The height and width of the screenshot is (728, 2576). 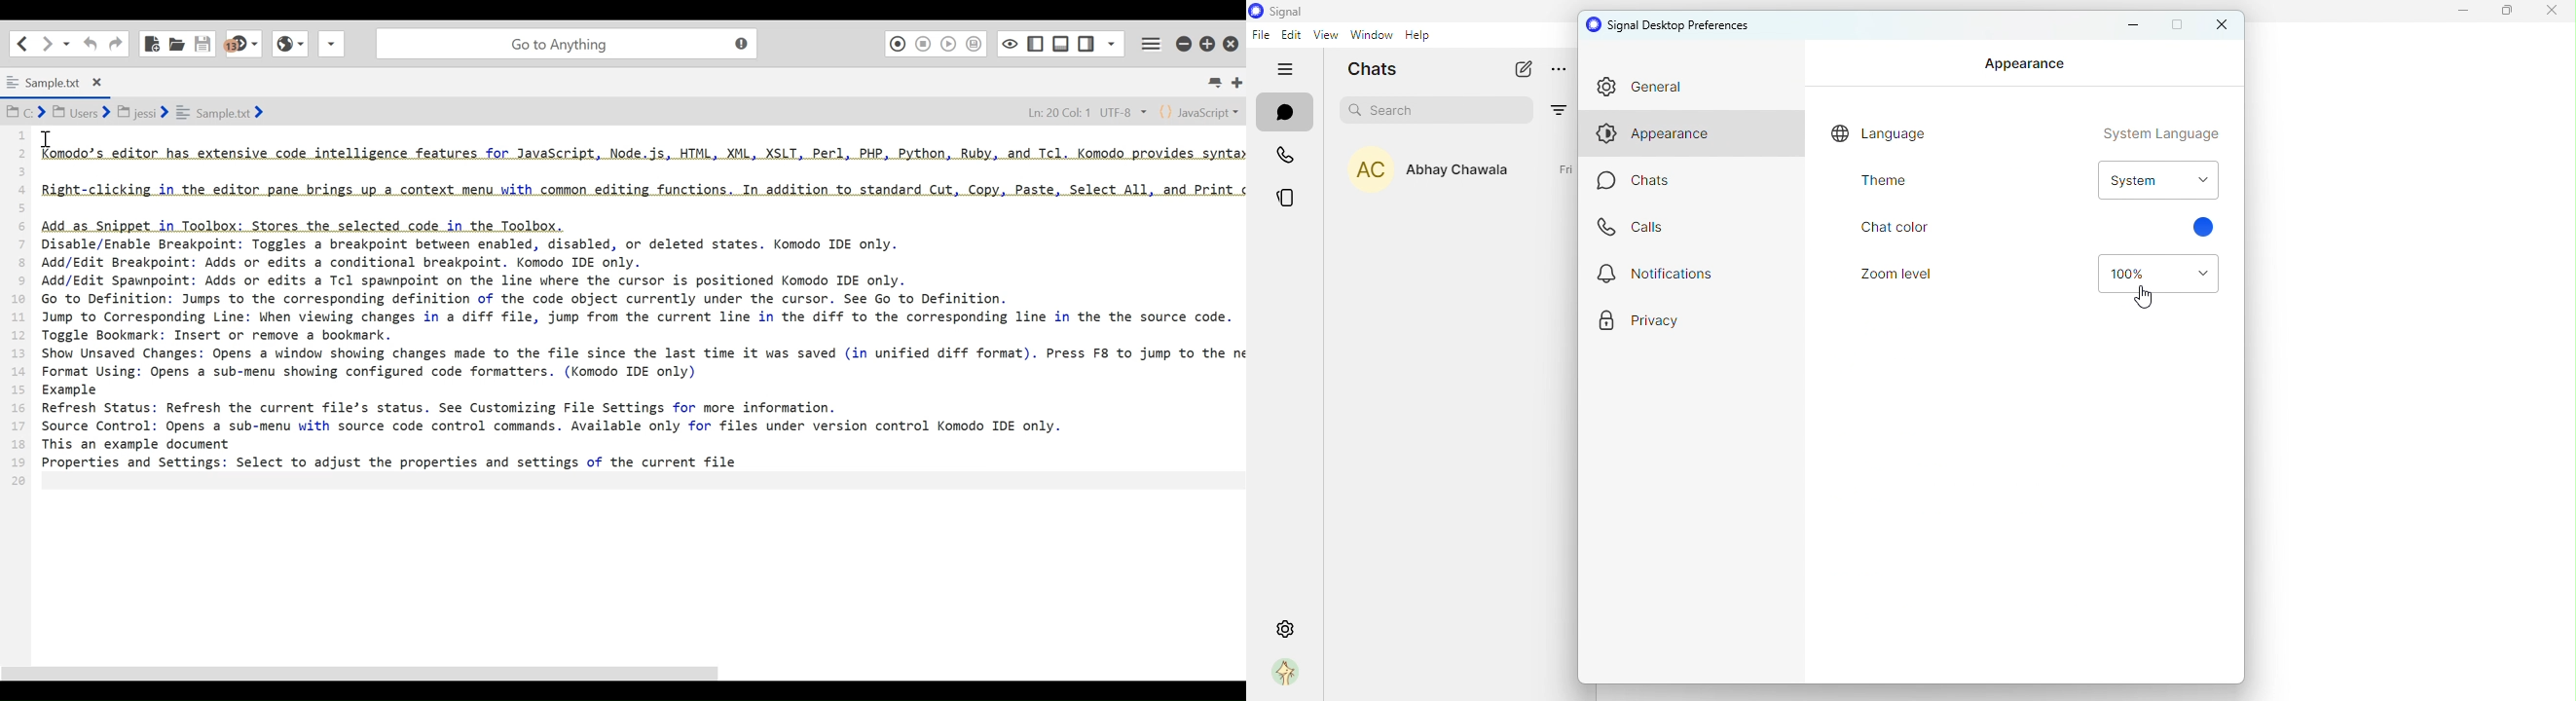 I want to click on minimize, so click(x=2460, y=14).